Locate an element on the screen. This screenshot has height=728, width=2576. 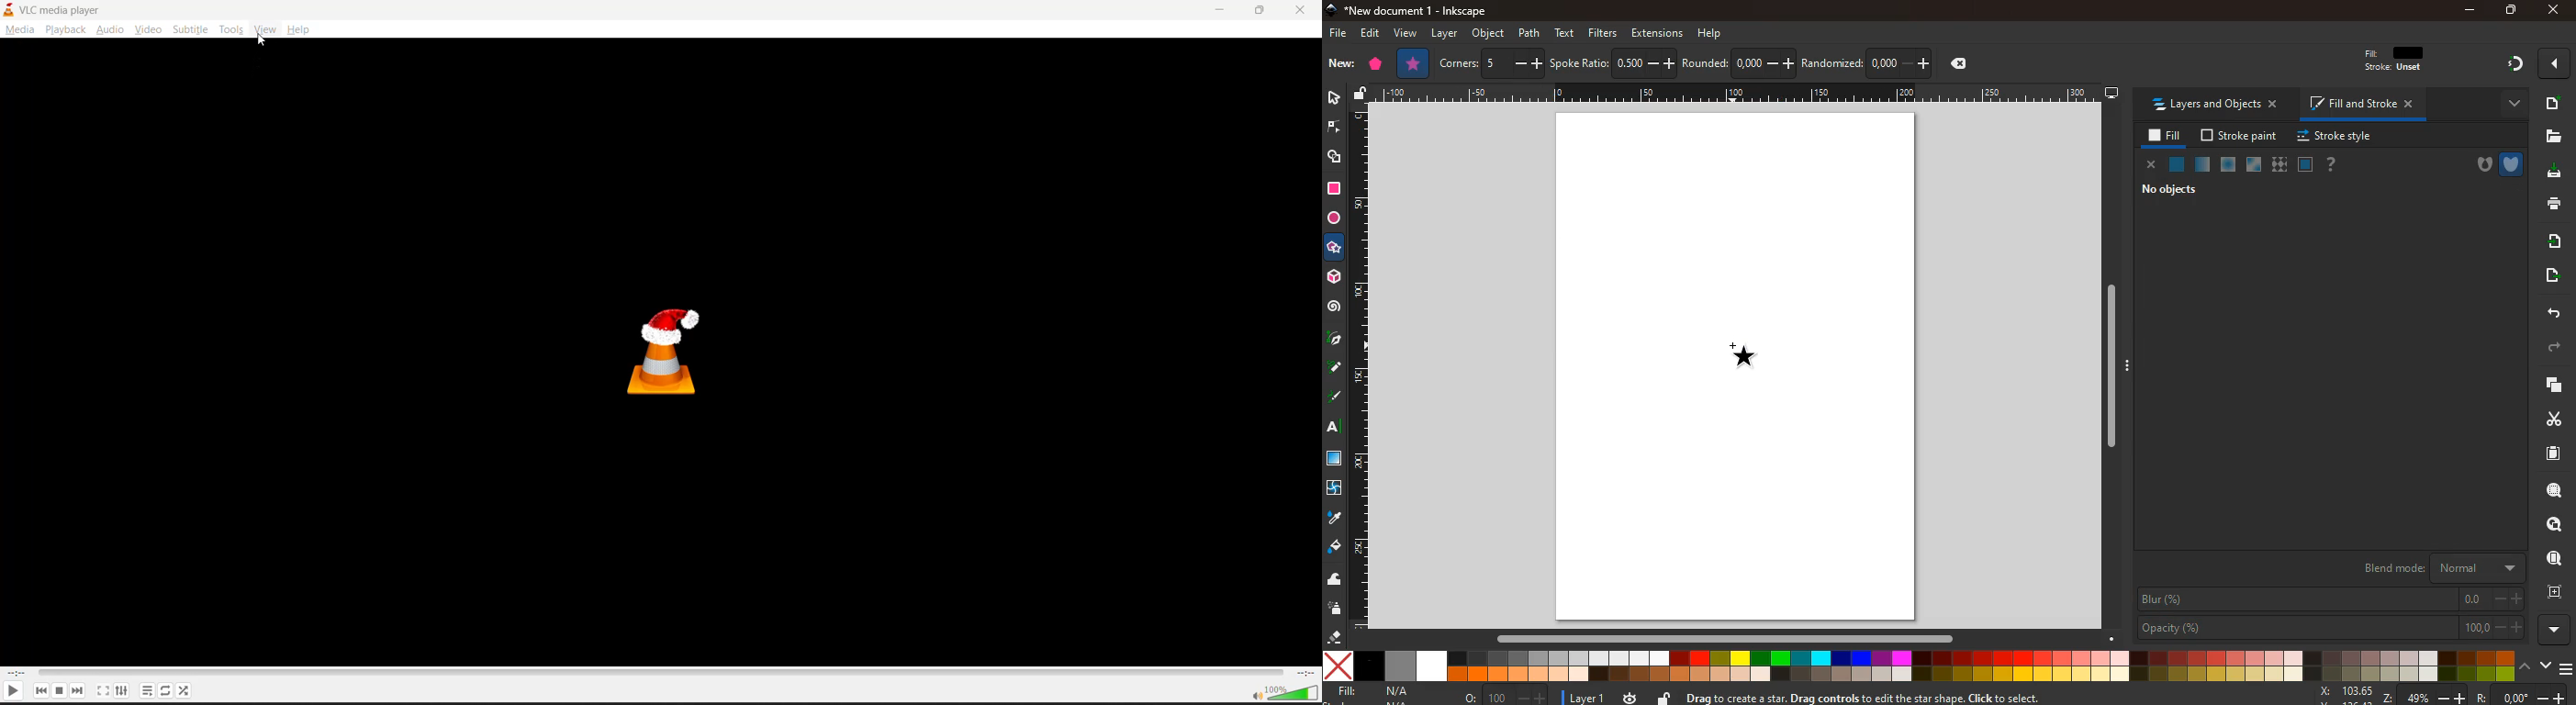
circle is located at coordinates (1336, 218).